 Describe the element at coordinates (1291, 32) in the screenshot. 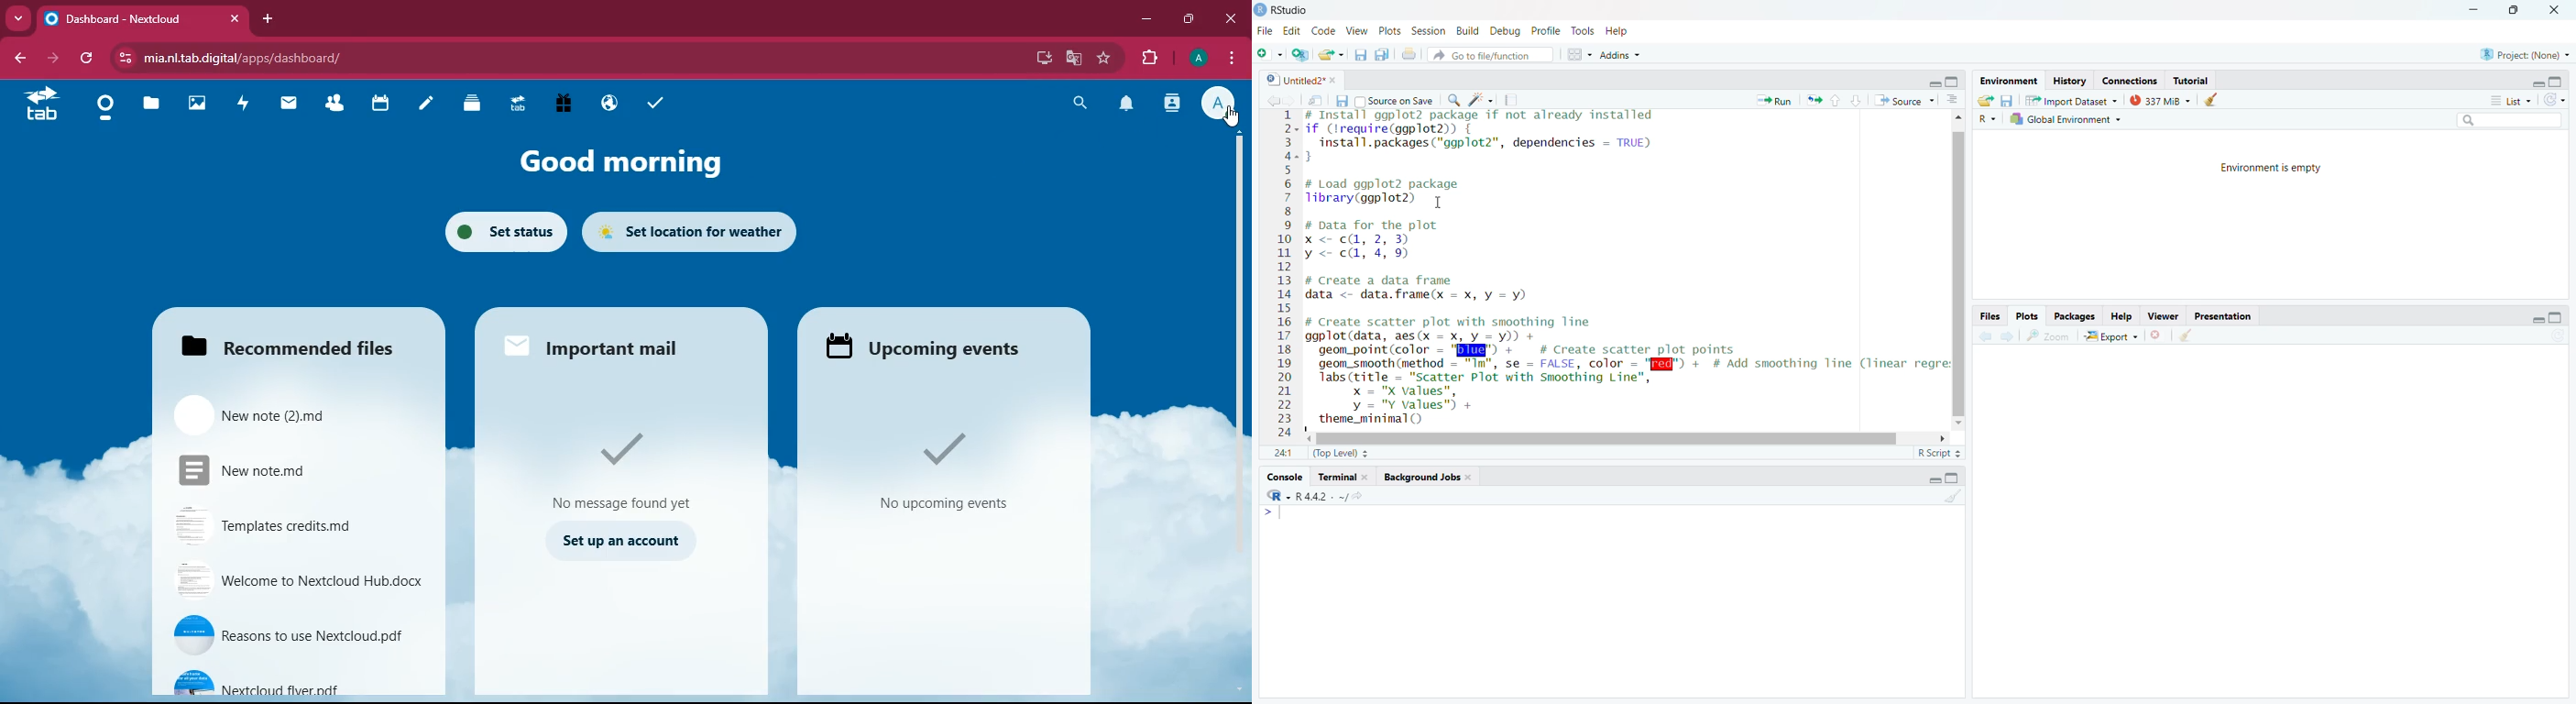

I see `Edit` at that location.